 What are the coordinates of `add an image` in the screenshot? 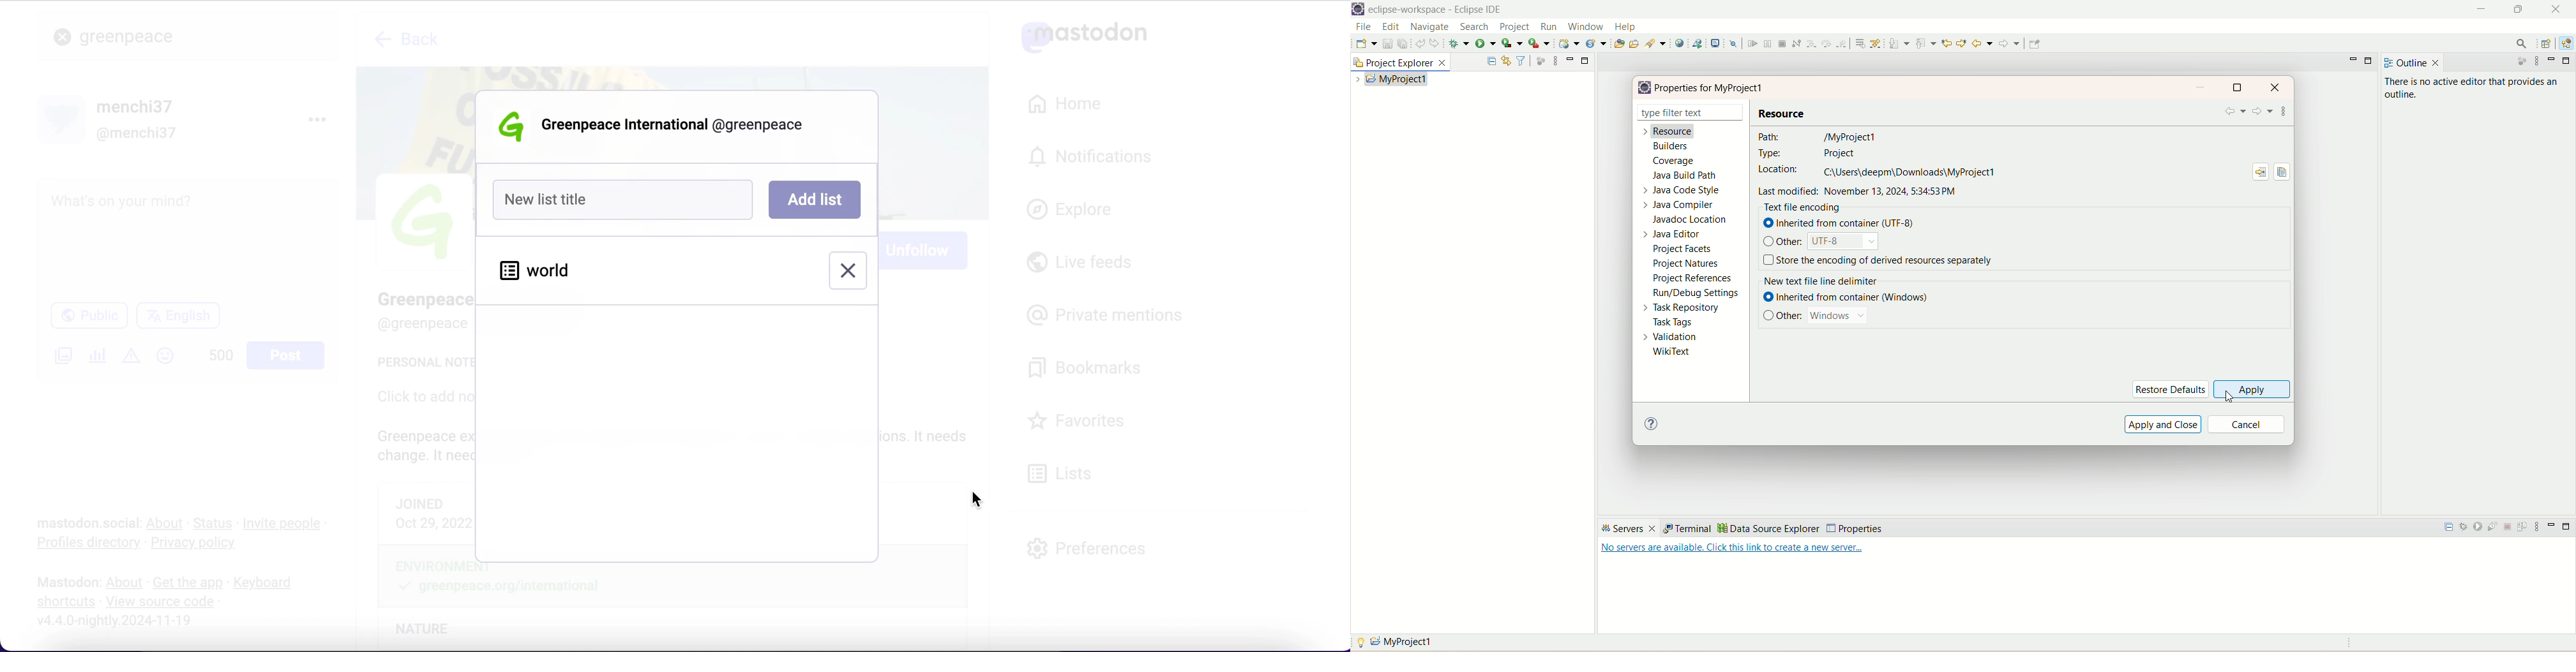 It's located at (62, 356).